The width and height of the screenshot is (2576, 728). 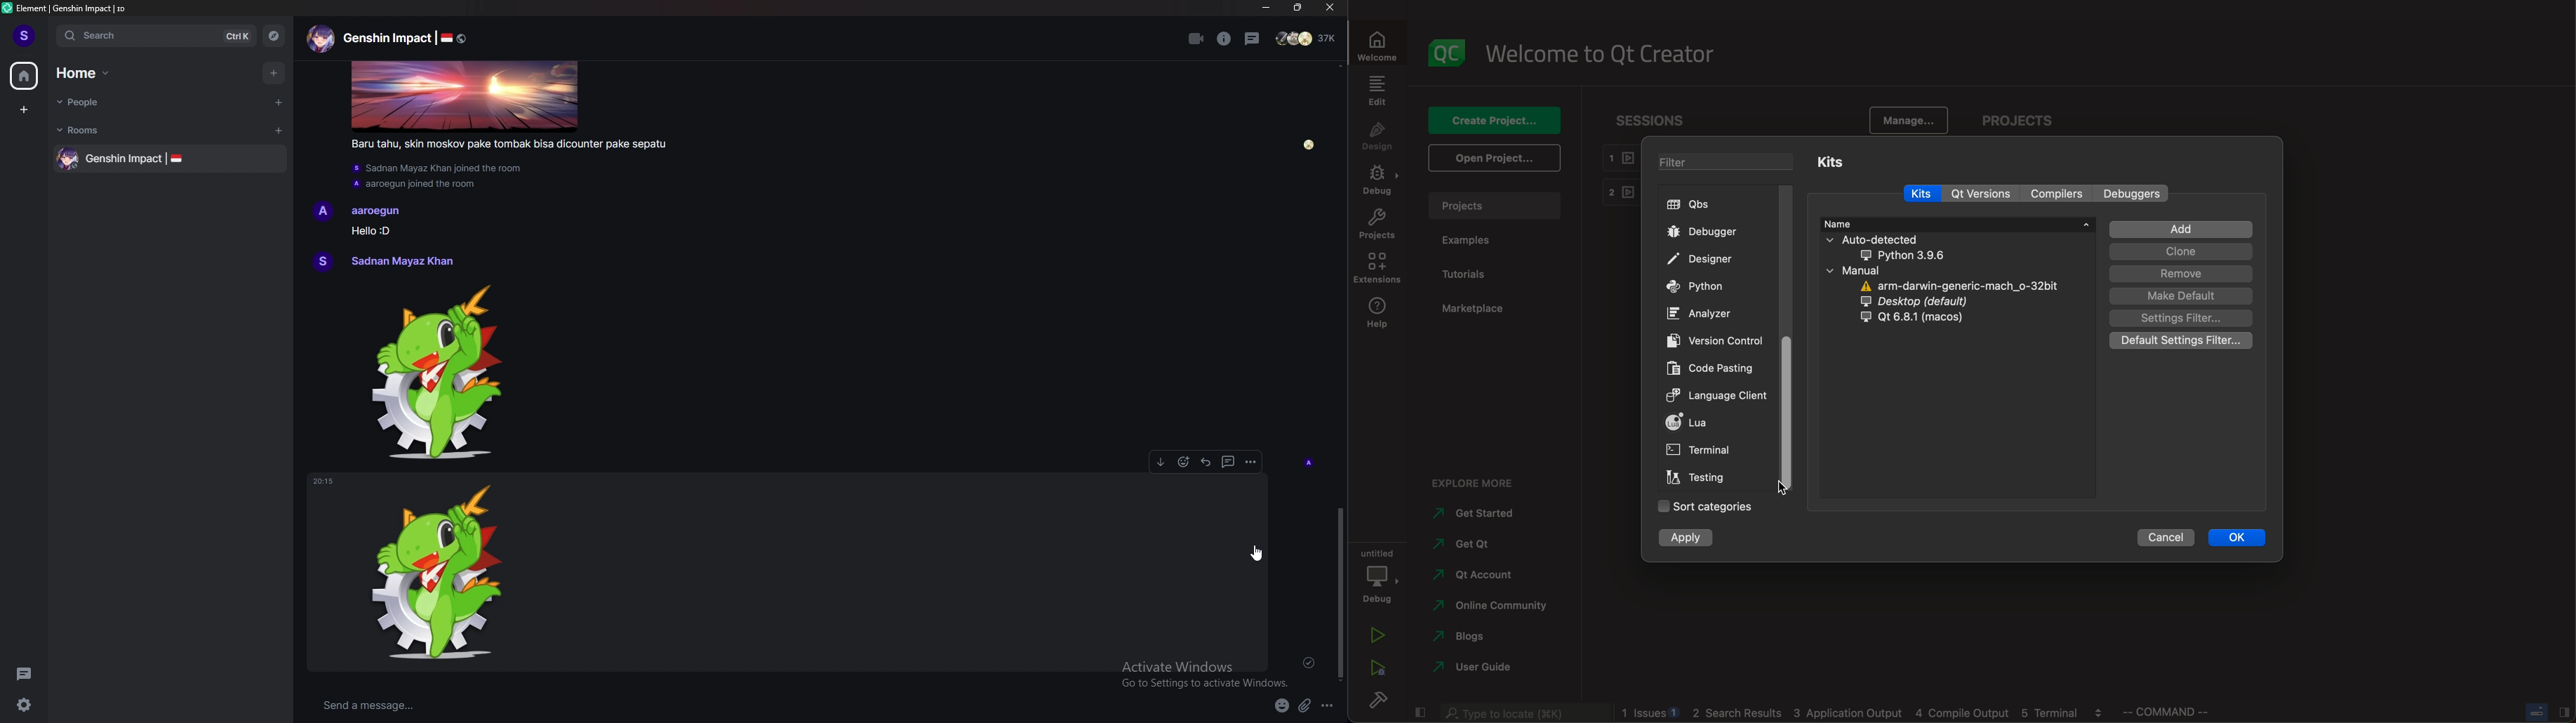 I want to click on threads, so click(x=24, y=673).